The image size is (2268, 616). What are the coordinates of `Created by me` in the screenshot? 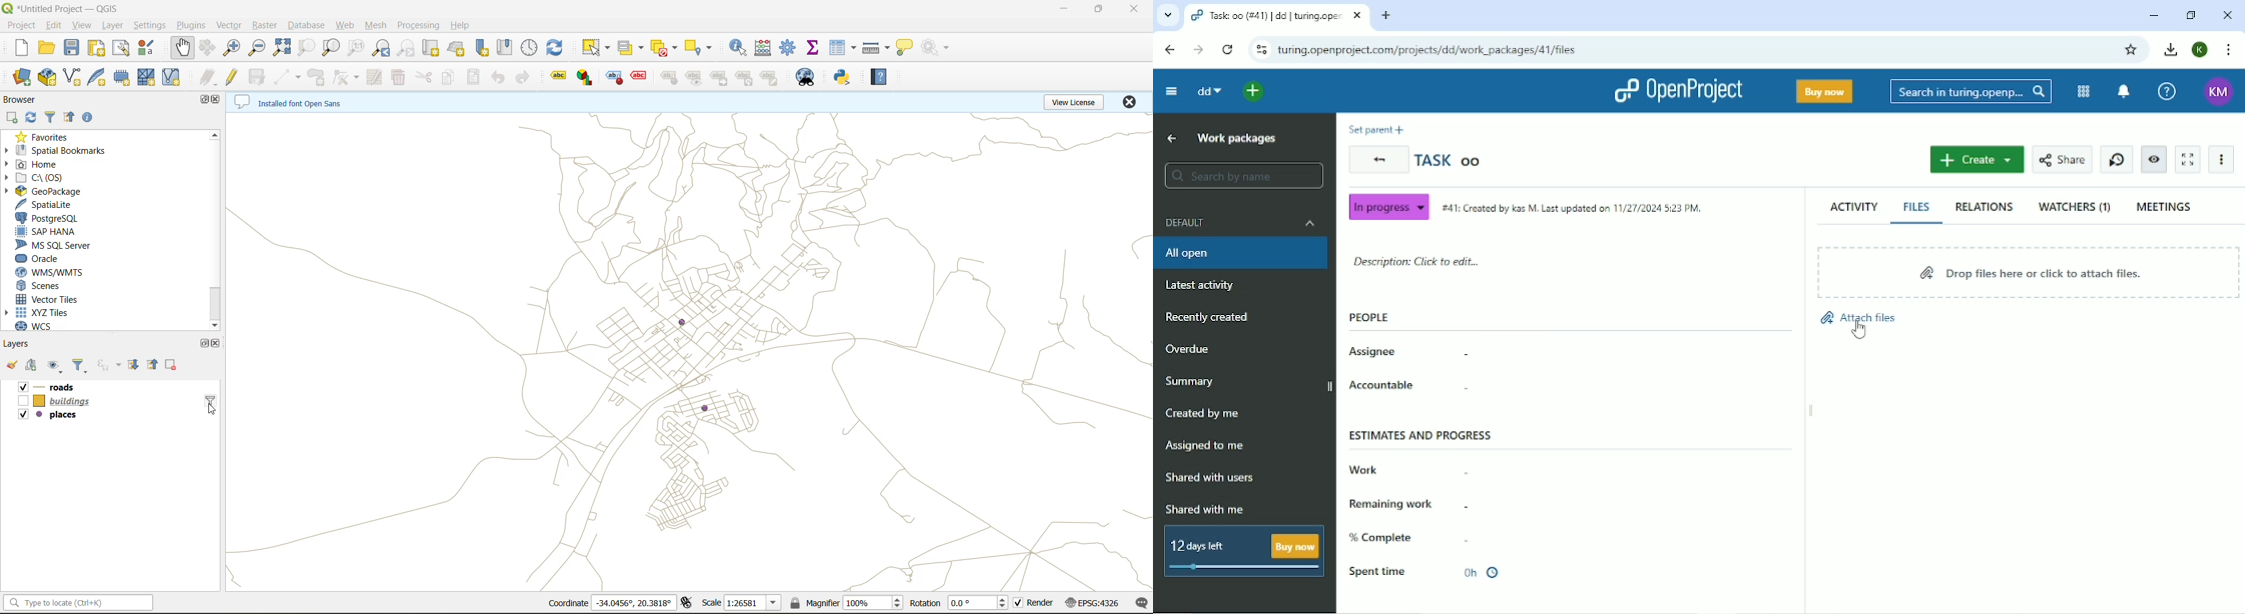 It's located at (1203, 413).